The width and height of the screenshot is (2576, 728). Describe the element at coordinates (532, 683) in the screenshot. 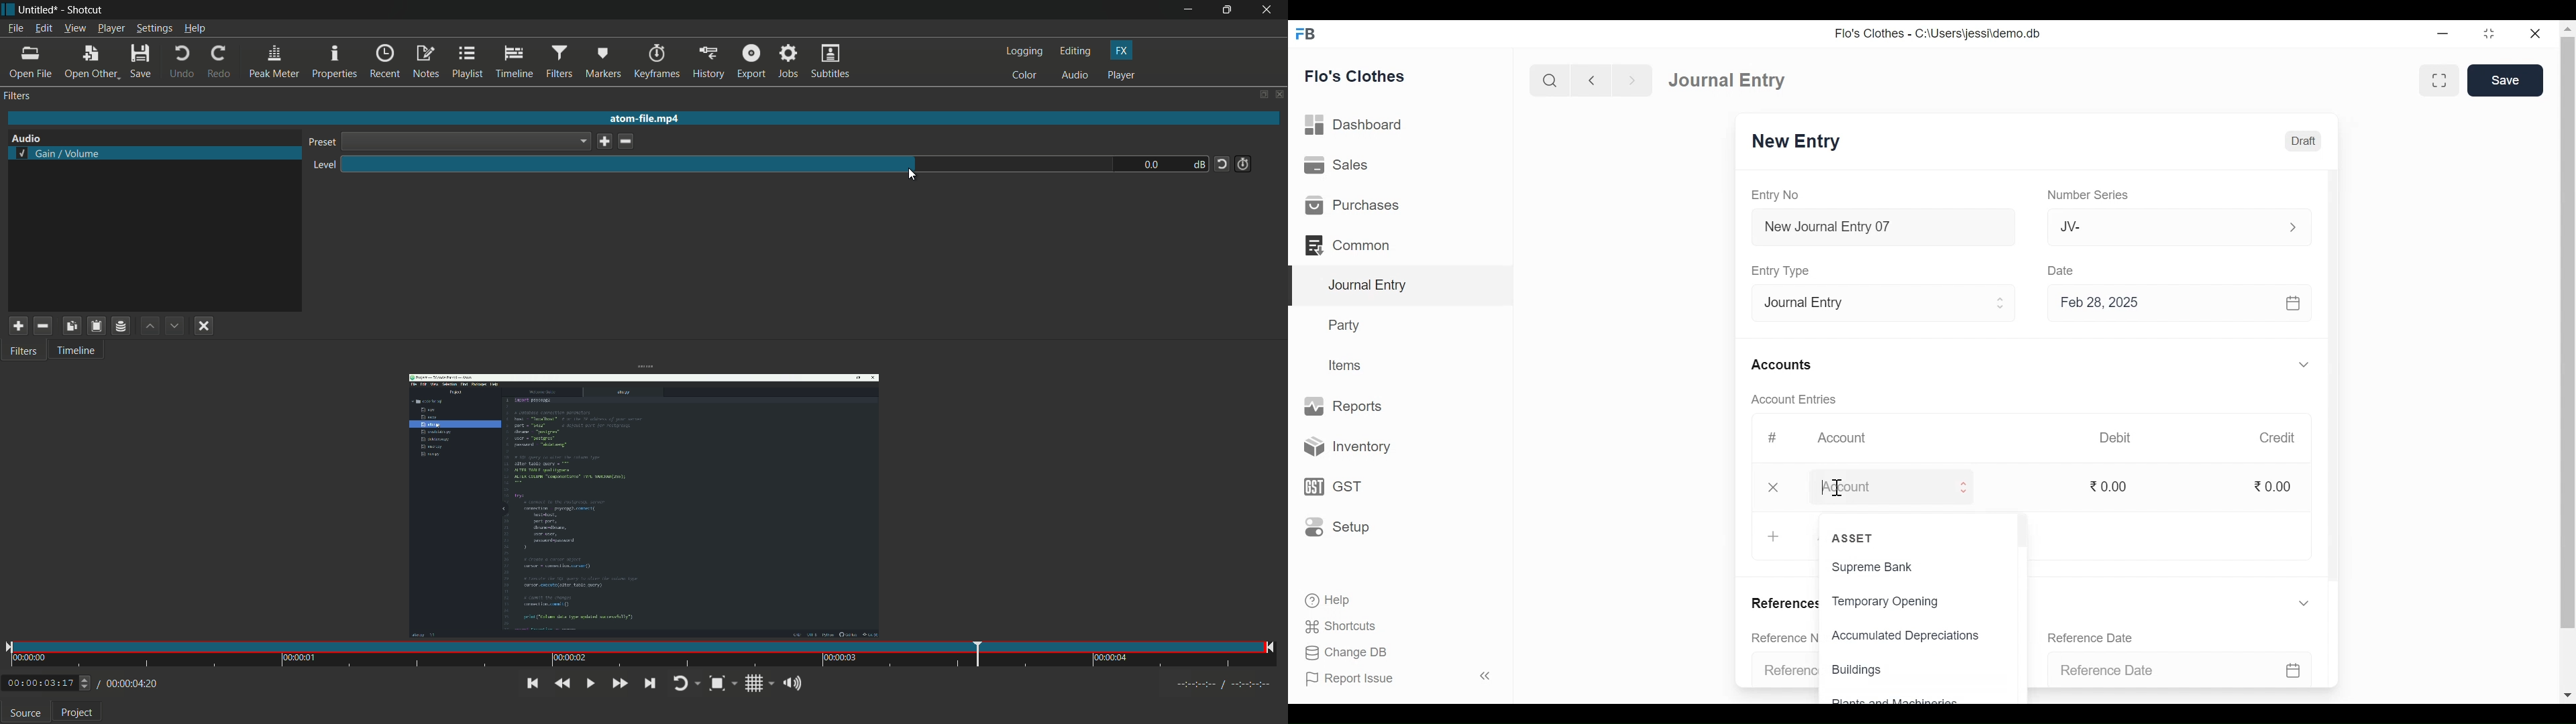

I see `skip to the previous point` at that location.